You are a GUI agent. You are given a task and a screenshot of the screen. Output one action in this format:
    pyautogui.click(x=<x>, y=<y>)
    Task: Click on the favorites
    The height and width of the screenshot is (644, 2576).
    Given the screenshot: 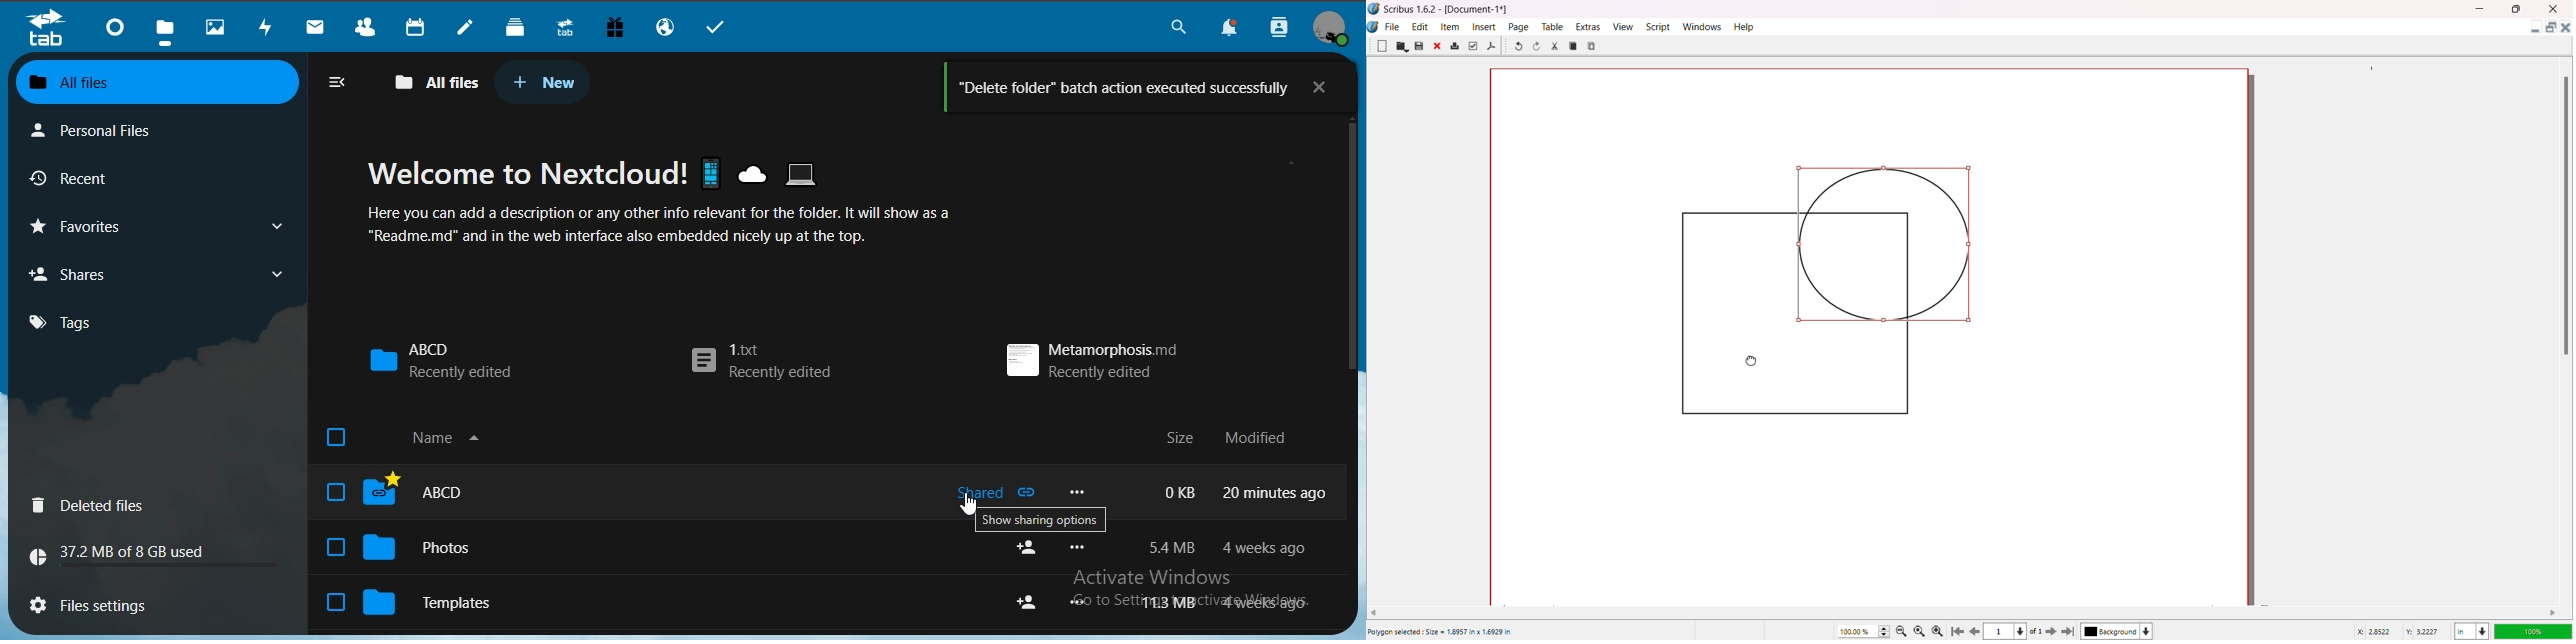 What is the action you would take?
    pyautogui.click(x=162, y=223)
    